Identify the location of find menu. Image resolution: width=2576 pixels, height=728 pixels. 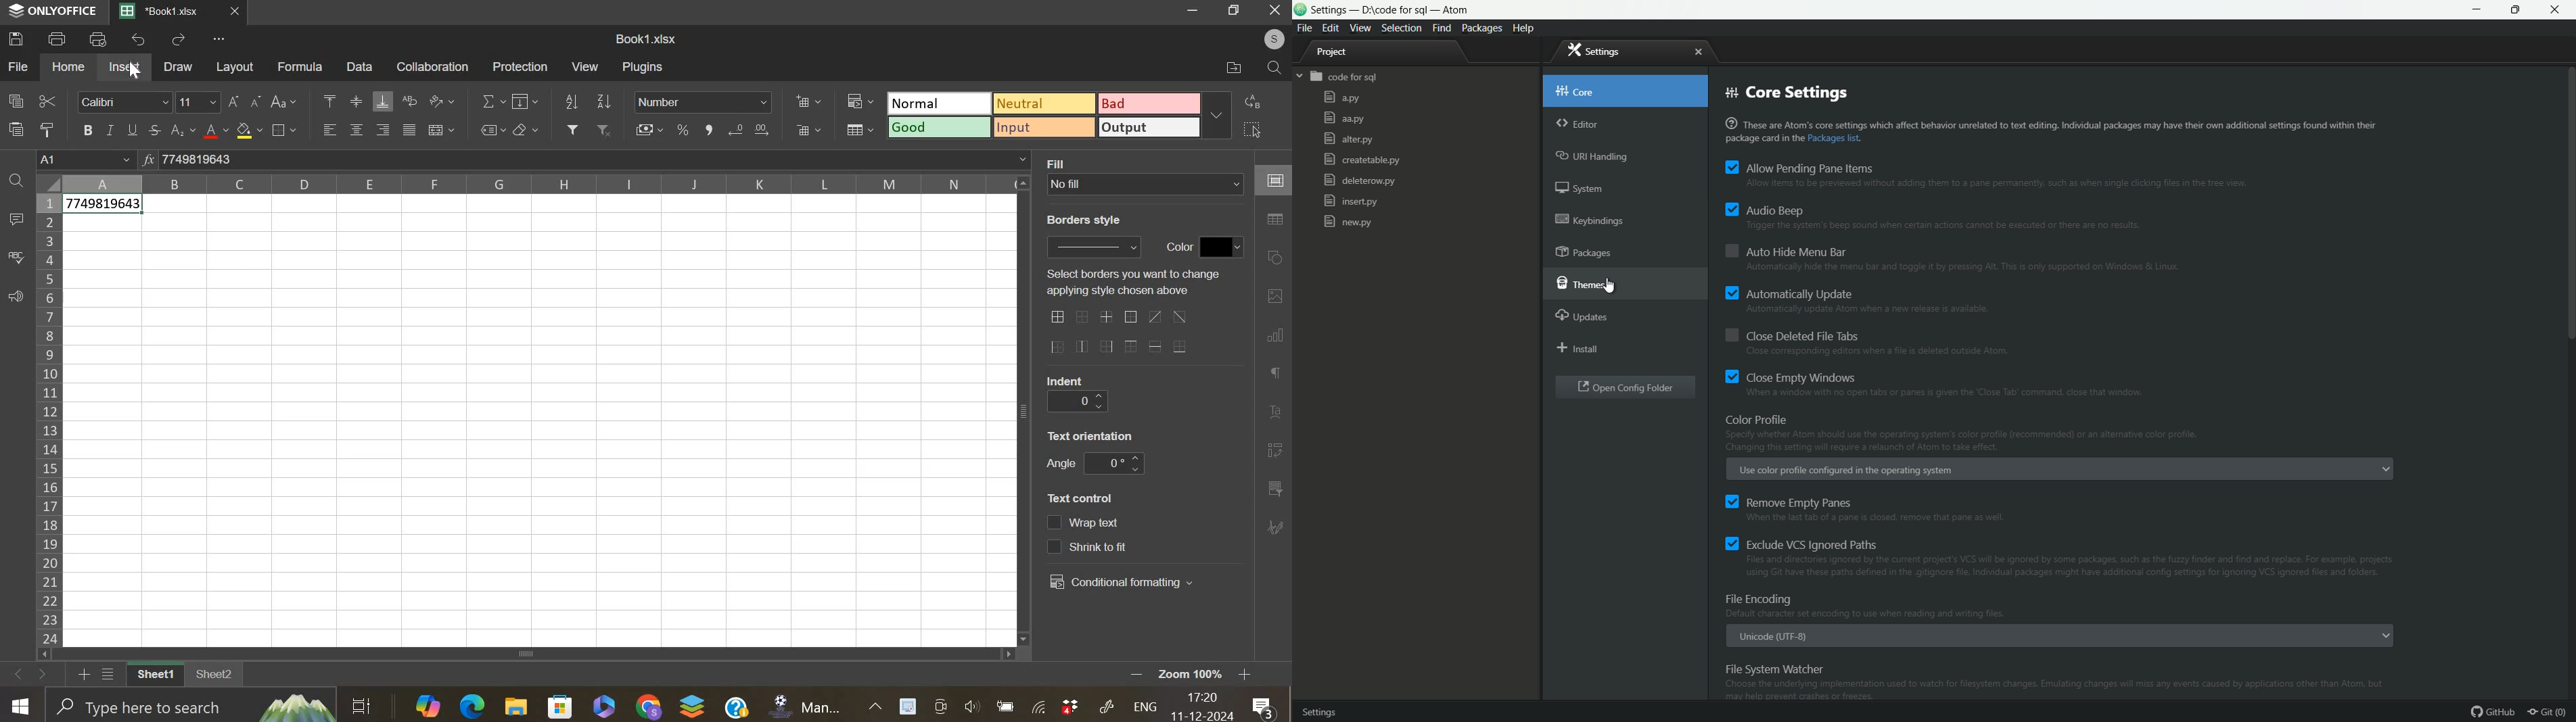
(1441, 29).